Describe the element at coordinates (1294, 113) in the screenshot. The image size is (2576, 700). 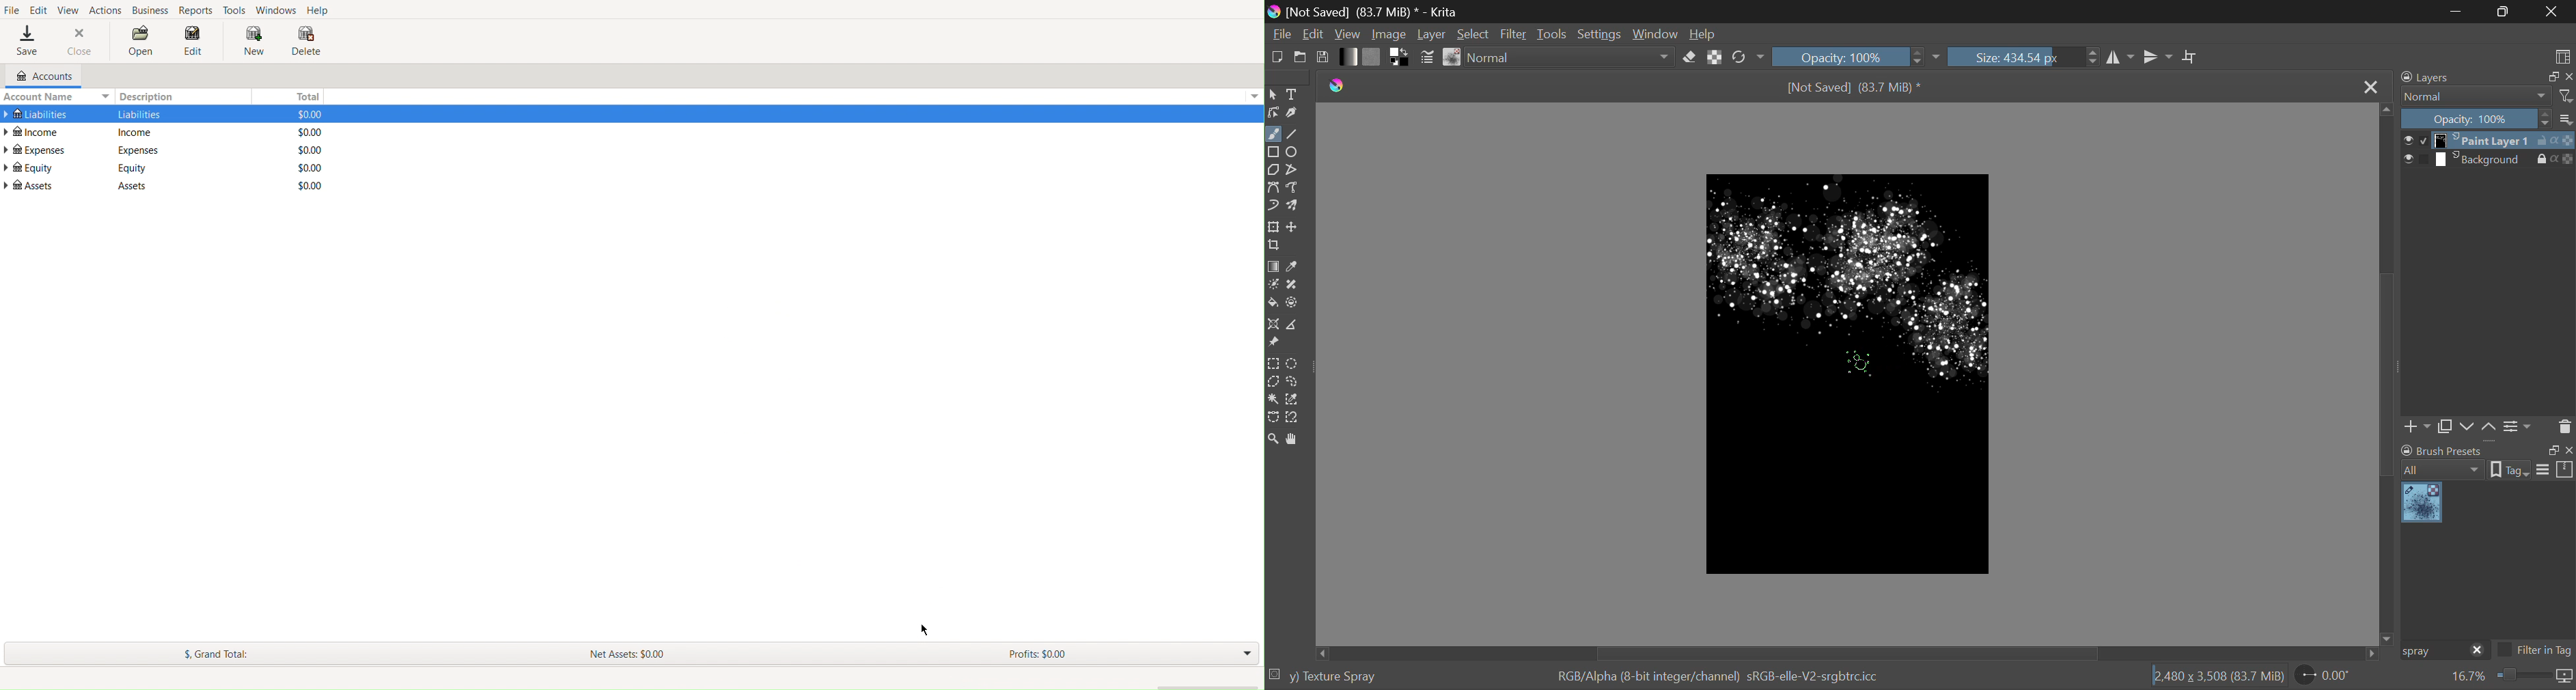
I see `Calligraphic Tool` at that location.